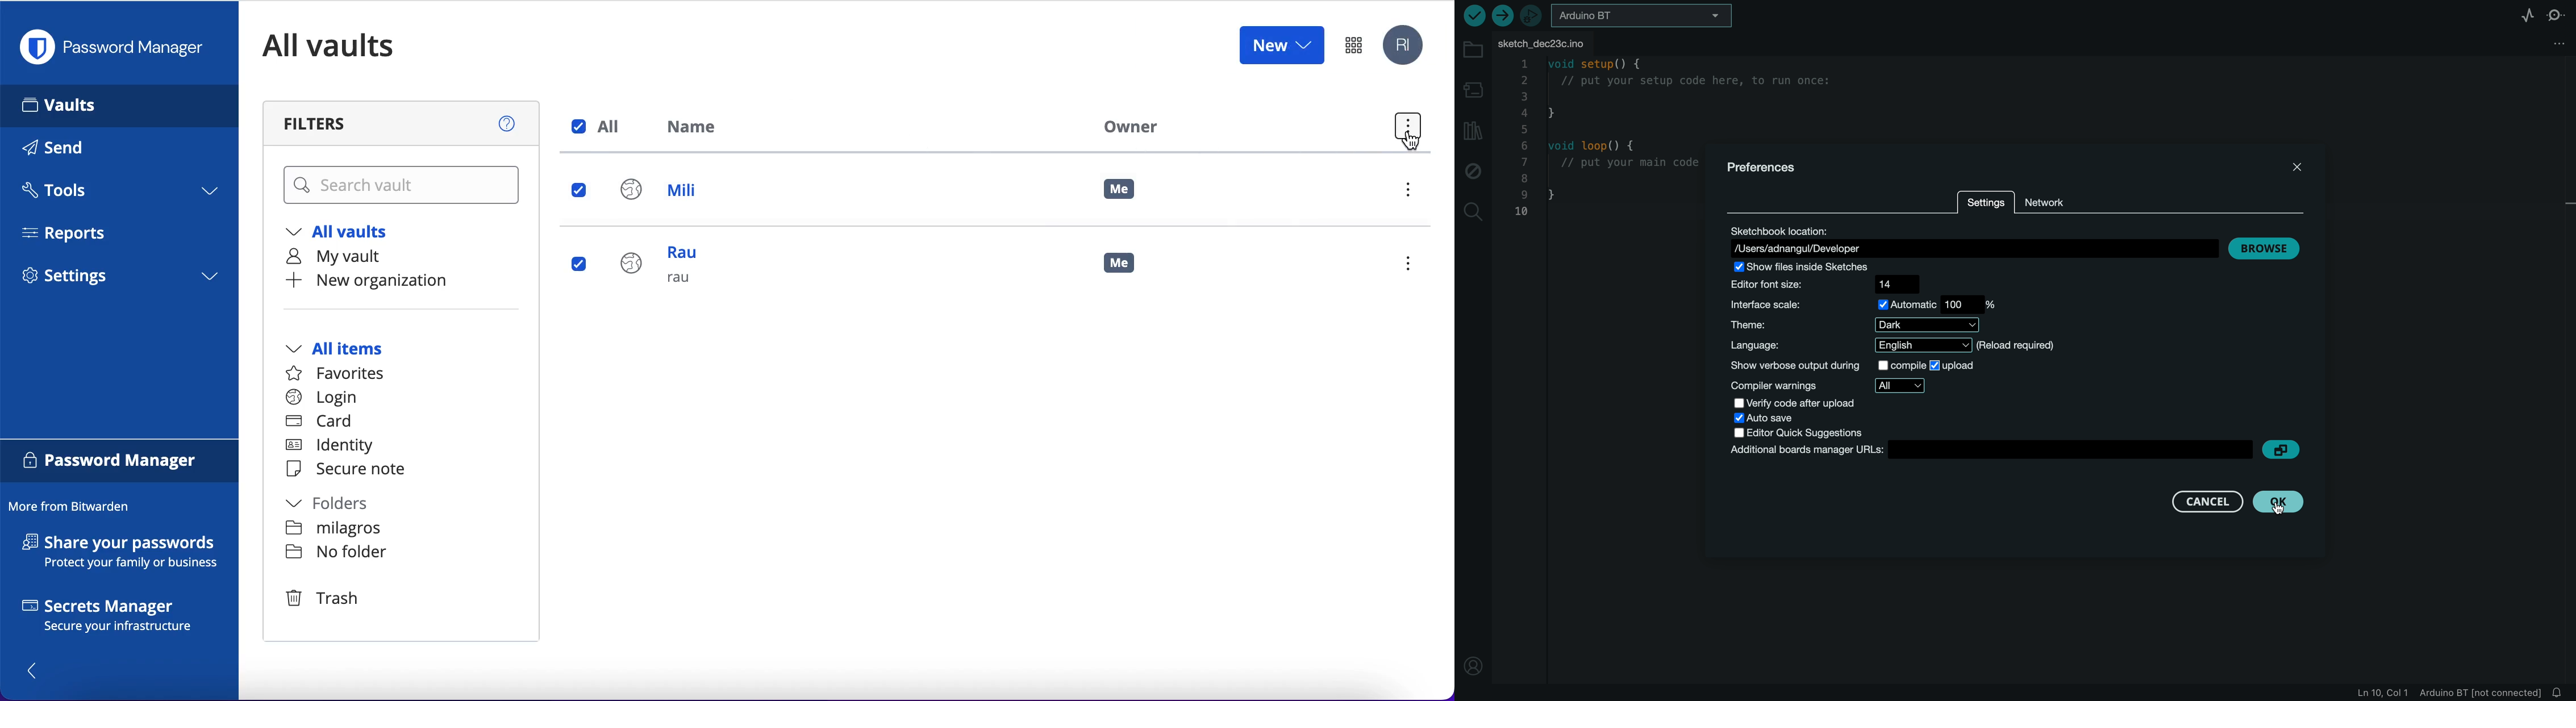  I want to click on reports, so click(73, 233).